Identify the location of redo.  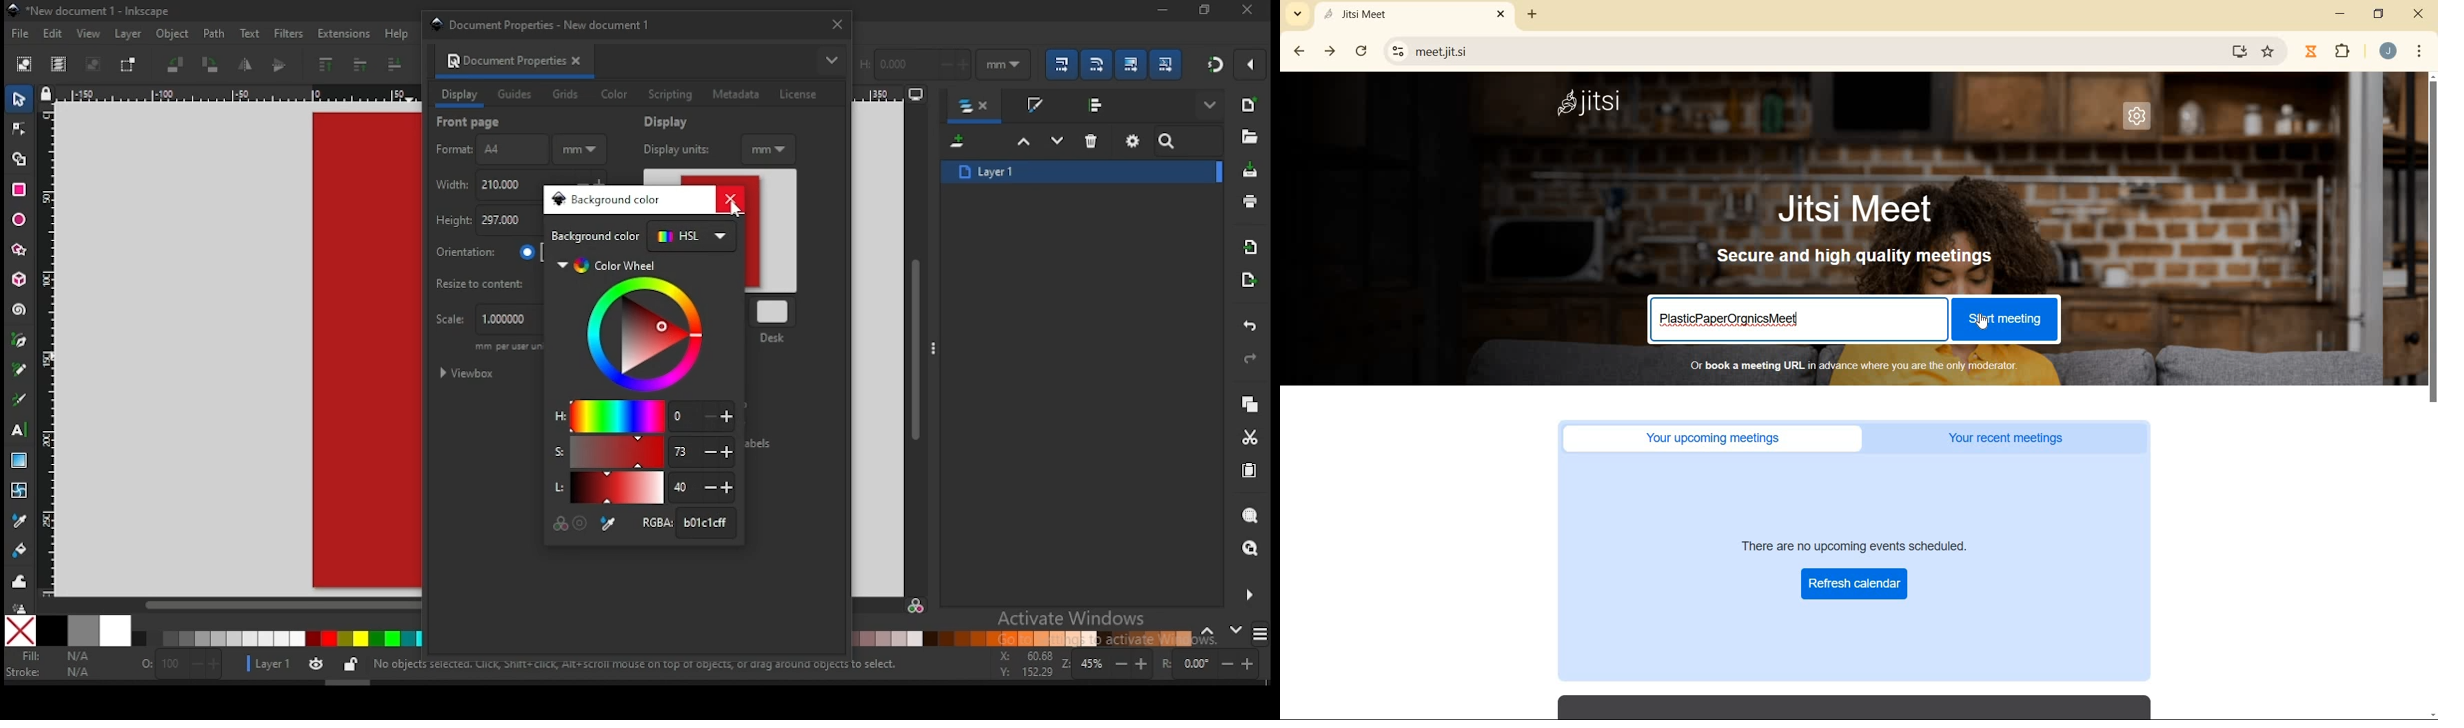
(1250, 360).